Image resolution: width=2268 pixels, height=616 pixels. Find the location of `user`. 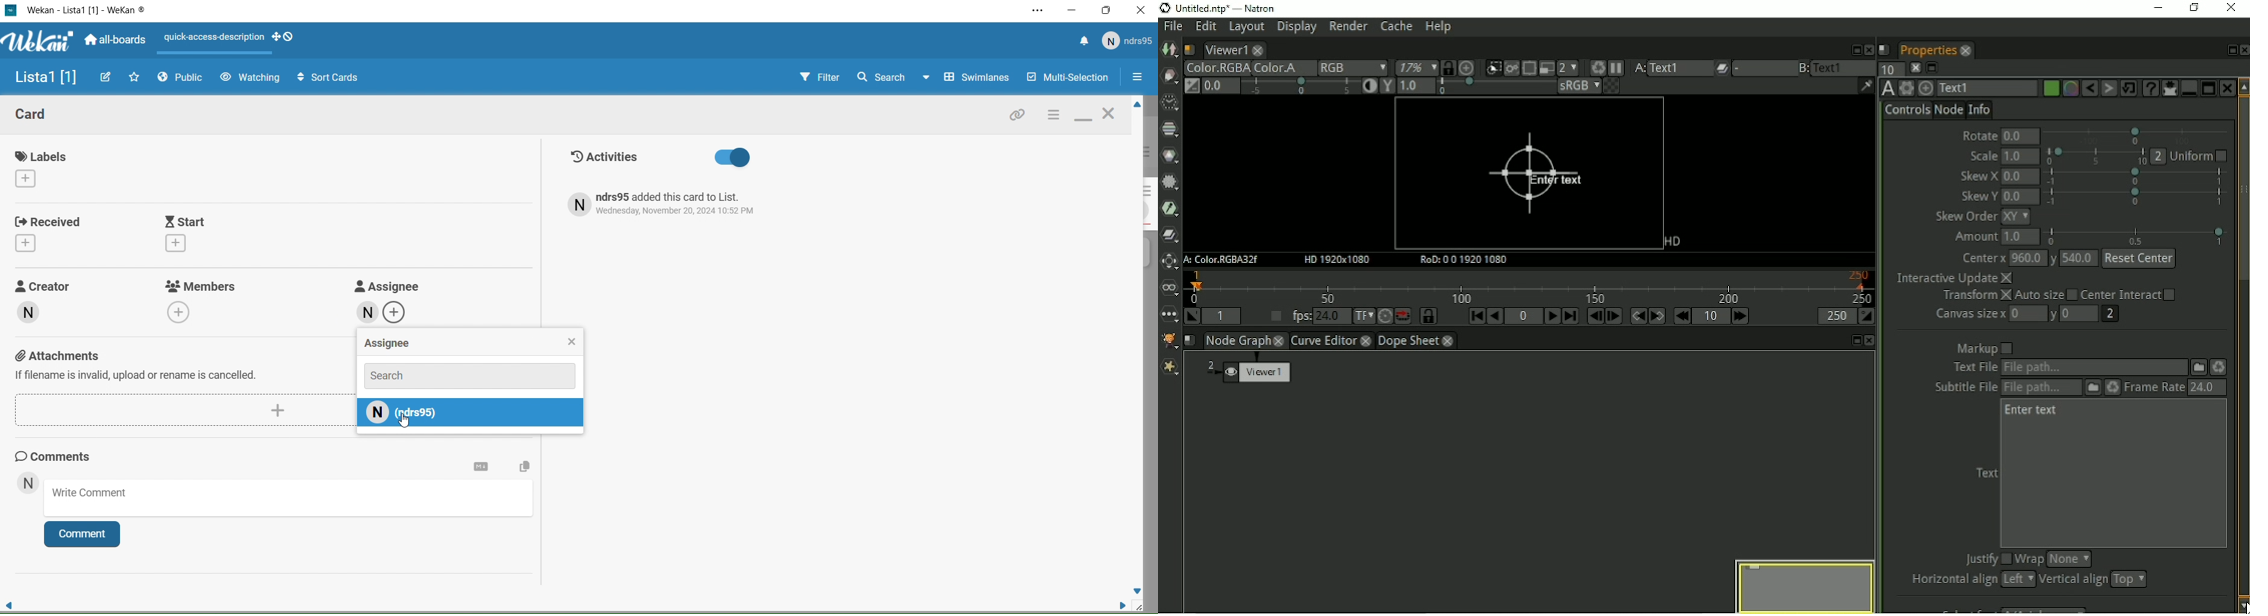

user is located at coordinates (472, 416).